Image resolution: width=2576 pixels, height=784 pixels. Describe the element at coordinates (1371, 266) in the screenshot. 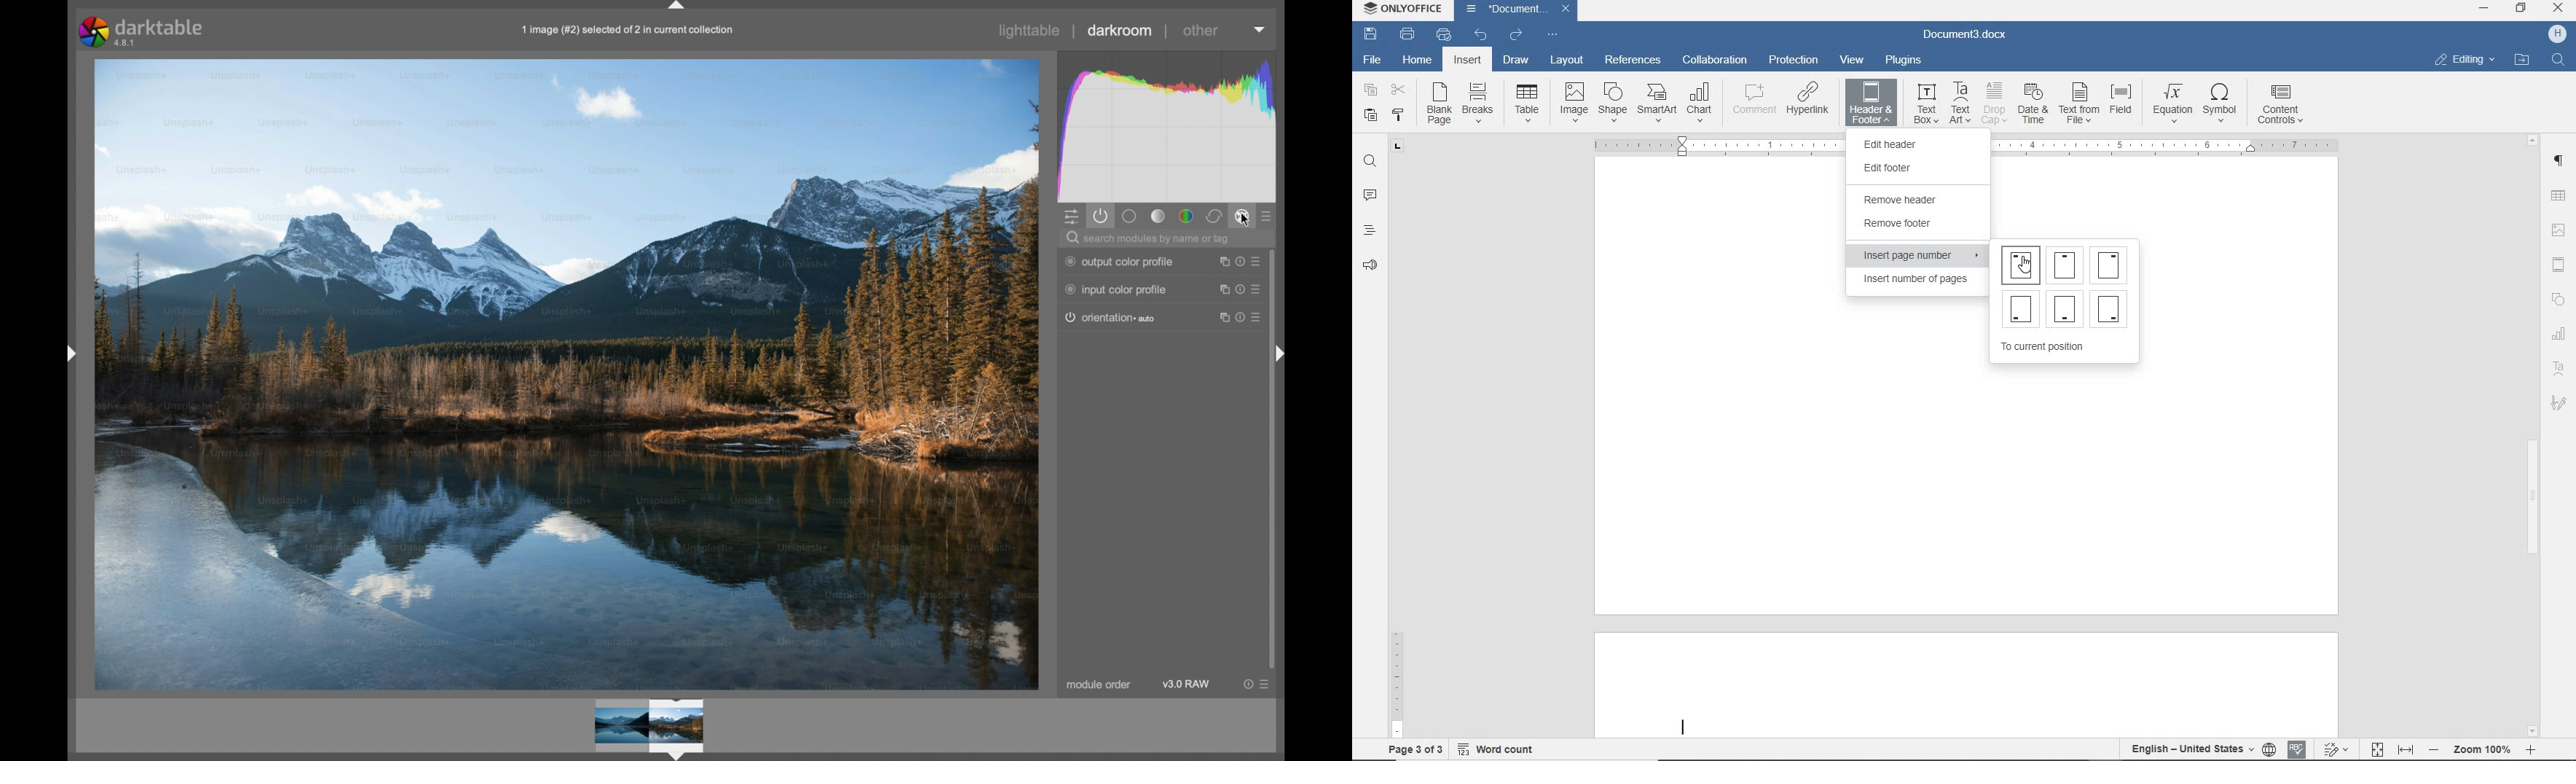

I see `Read aloud and accessibility` at that location.